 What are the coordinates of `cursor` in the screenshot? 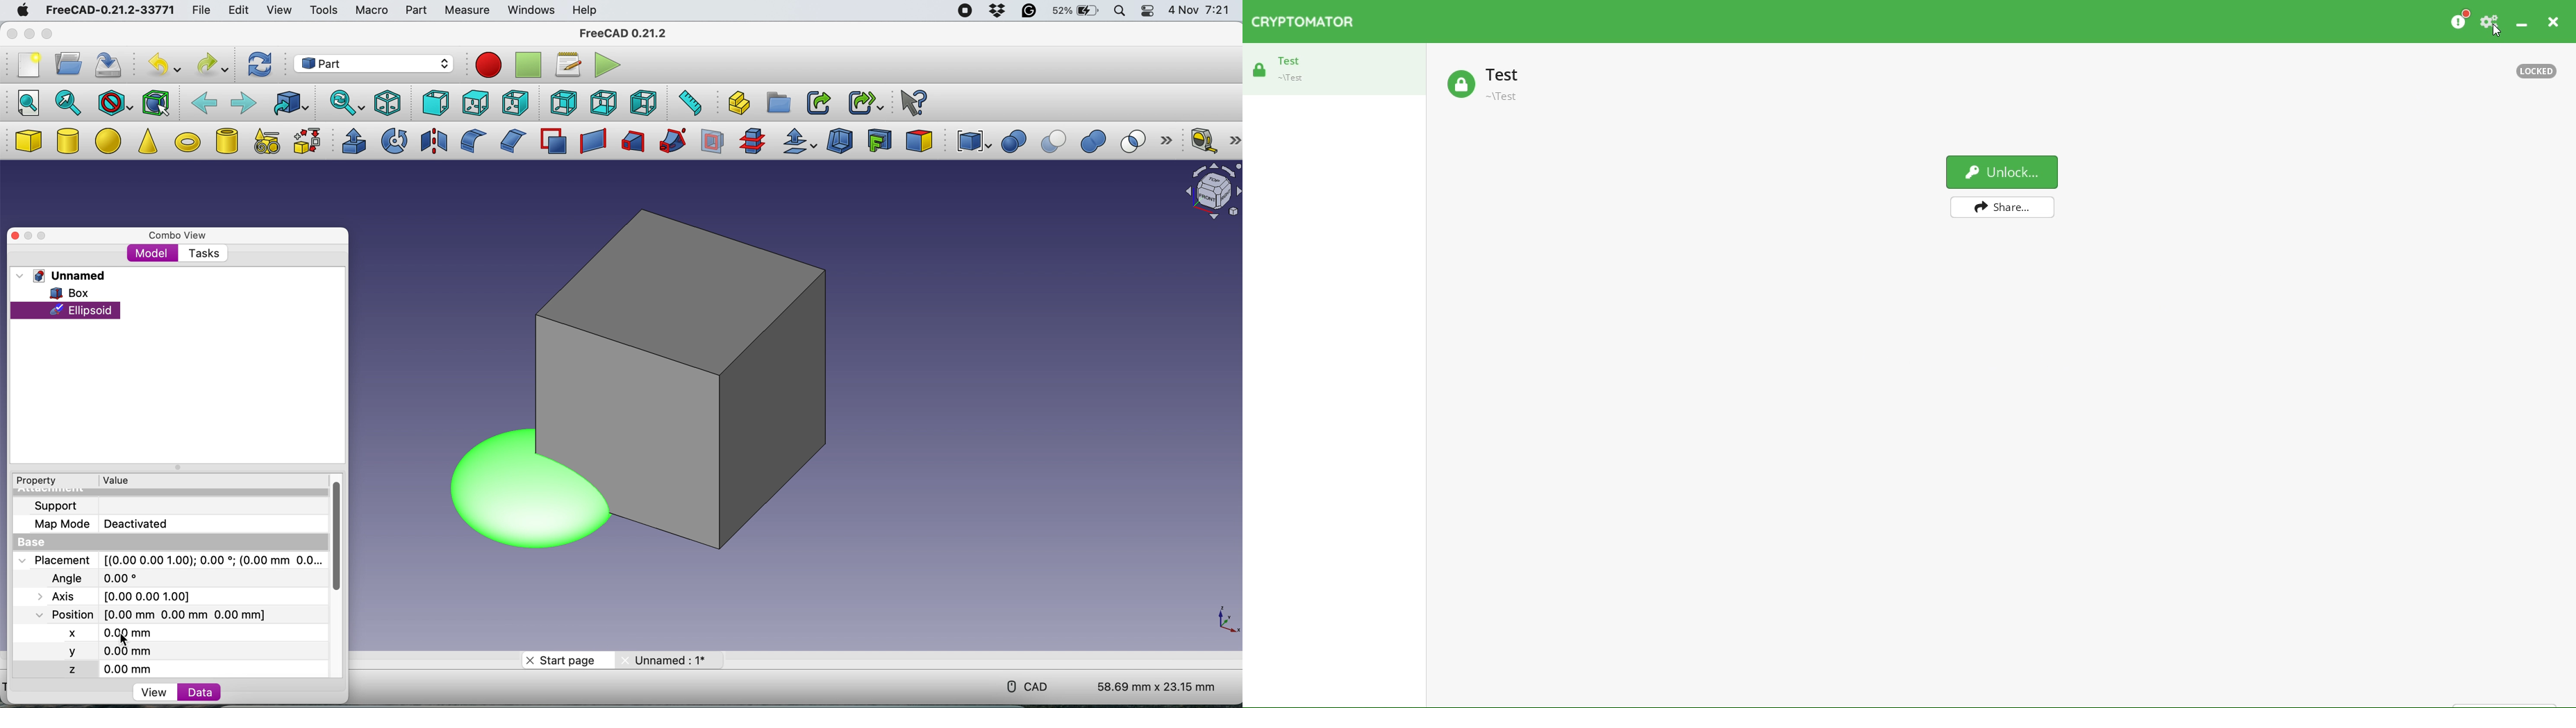 It's located at (122, 640).